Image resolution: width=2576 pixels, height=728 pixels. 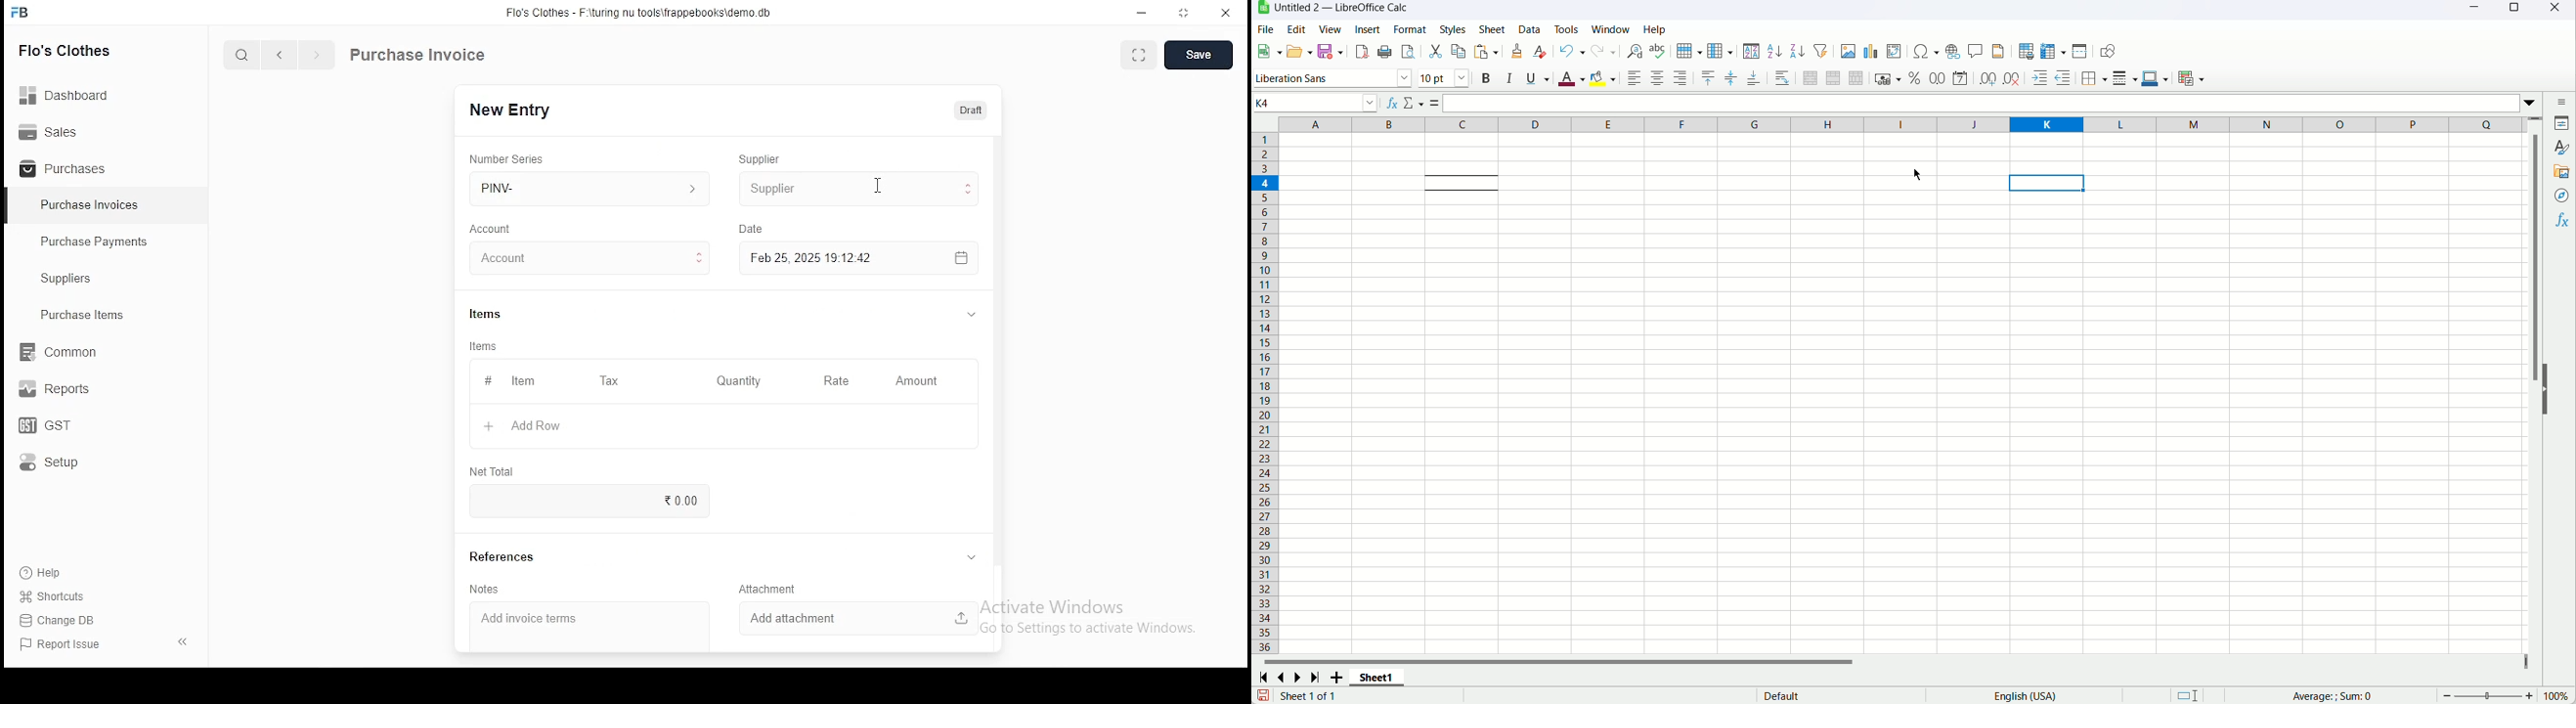 I want to click on Insert symbol, so click(x=1928, y=50).